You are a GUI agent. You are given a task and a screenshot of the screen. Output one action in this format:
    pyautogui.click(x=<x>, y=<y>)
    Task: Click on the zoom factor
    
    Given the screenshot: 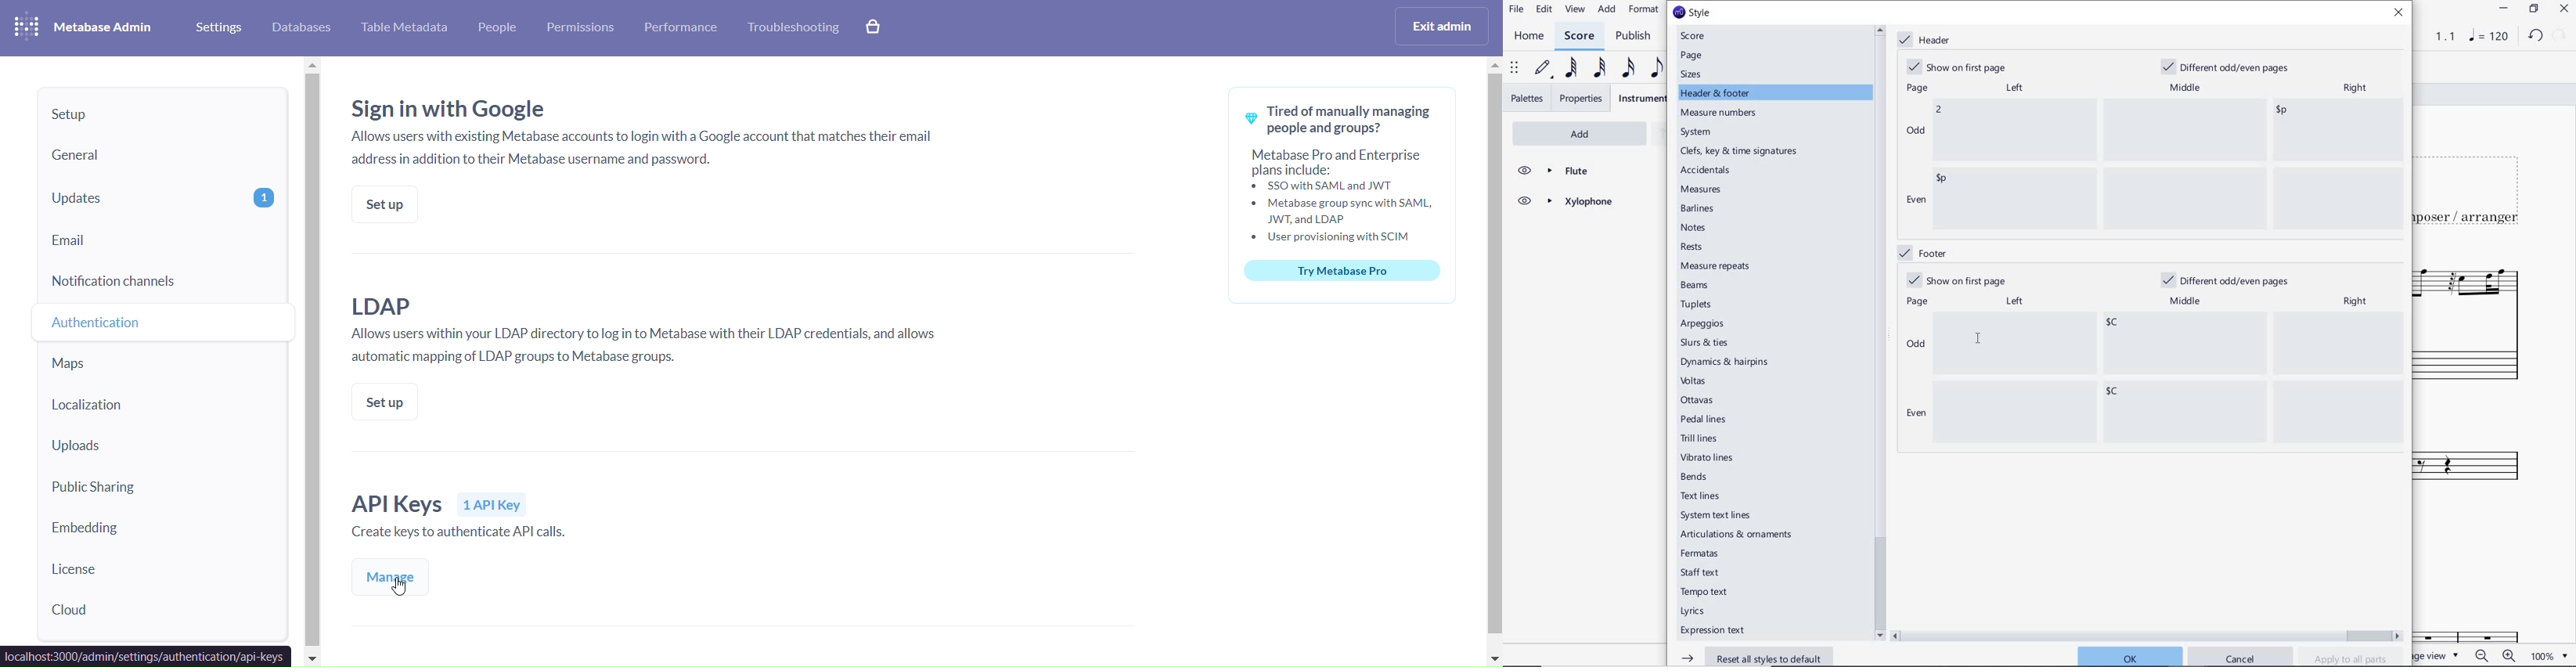 What is the action you would take?
    pyautogui.click(x=2547, y=656)
    